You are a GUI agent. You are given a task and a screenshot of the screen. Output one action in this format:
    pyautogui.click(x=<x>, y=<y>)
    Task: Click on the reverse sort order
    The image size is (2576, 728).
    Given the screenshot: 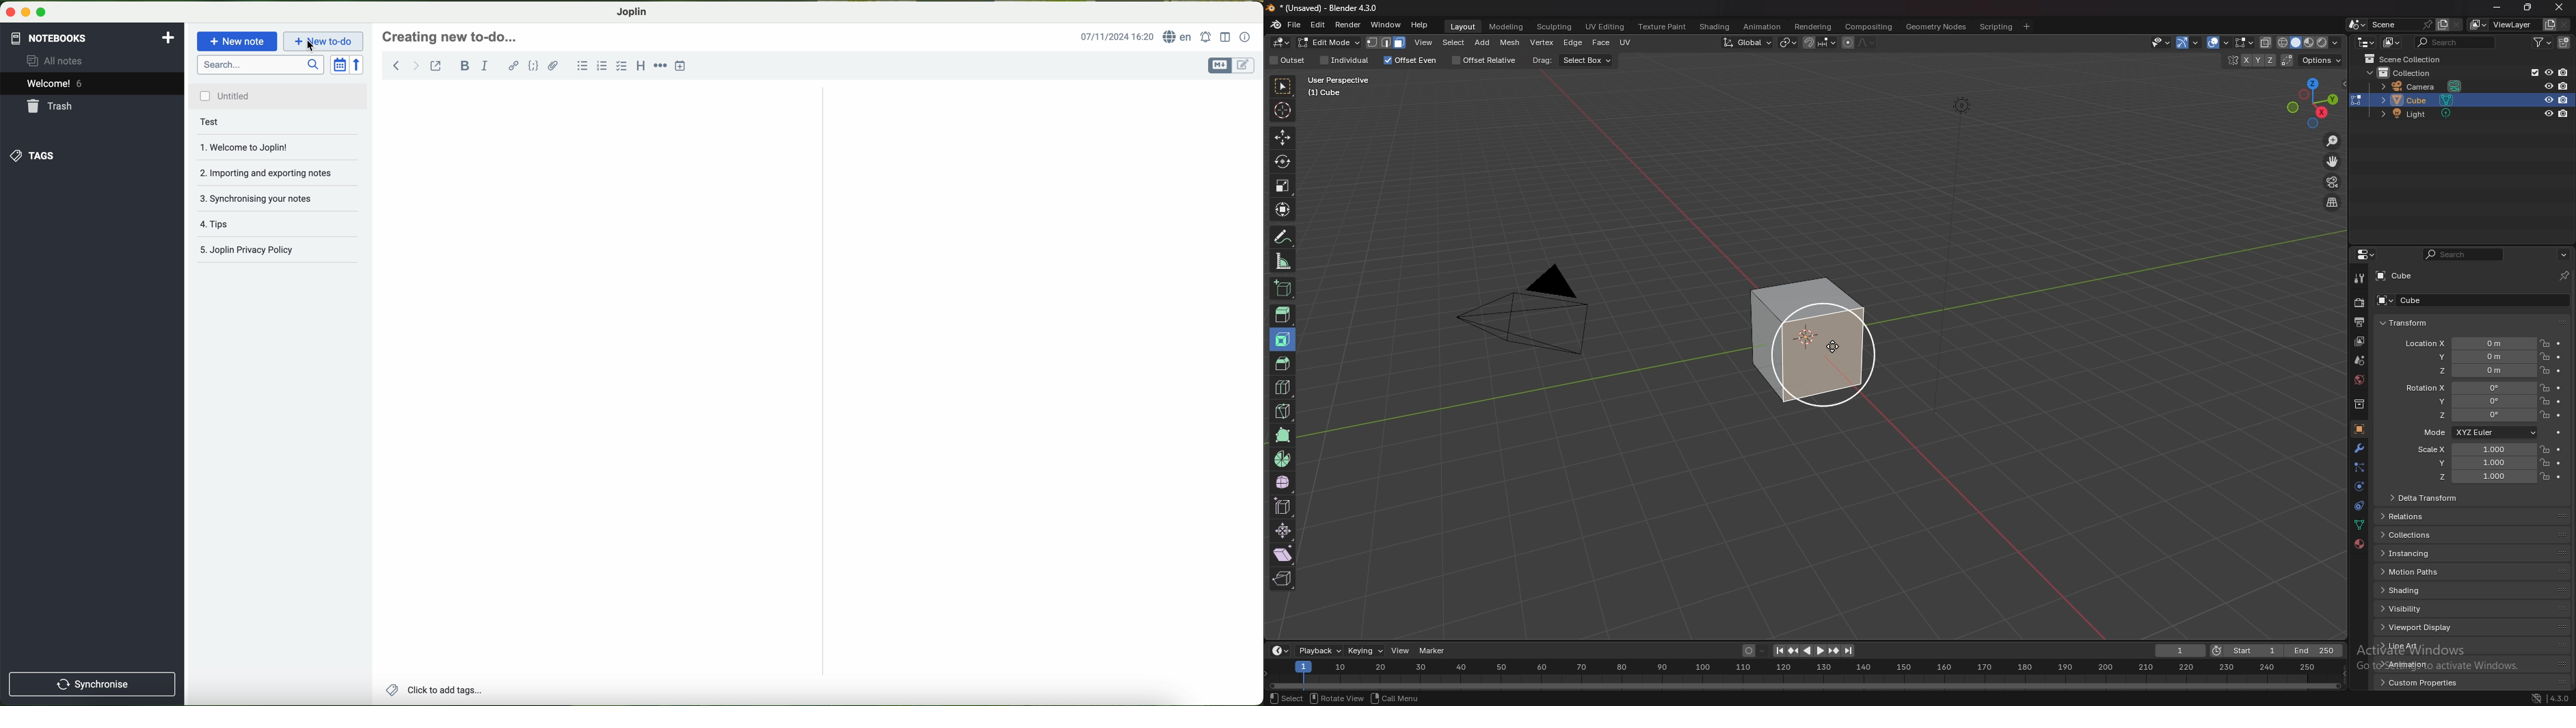 What is the action you would take?
    pyautogui.click(x=358, y=64)
    